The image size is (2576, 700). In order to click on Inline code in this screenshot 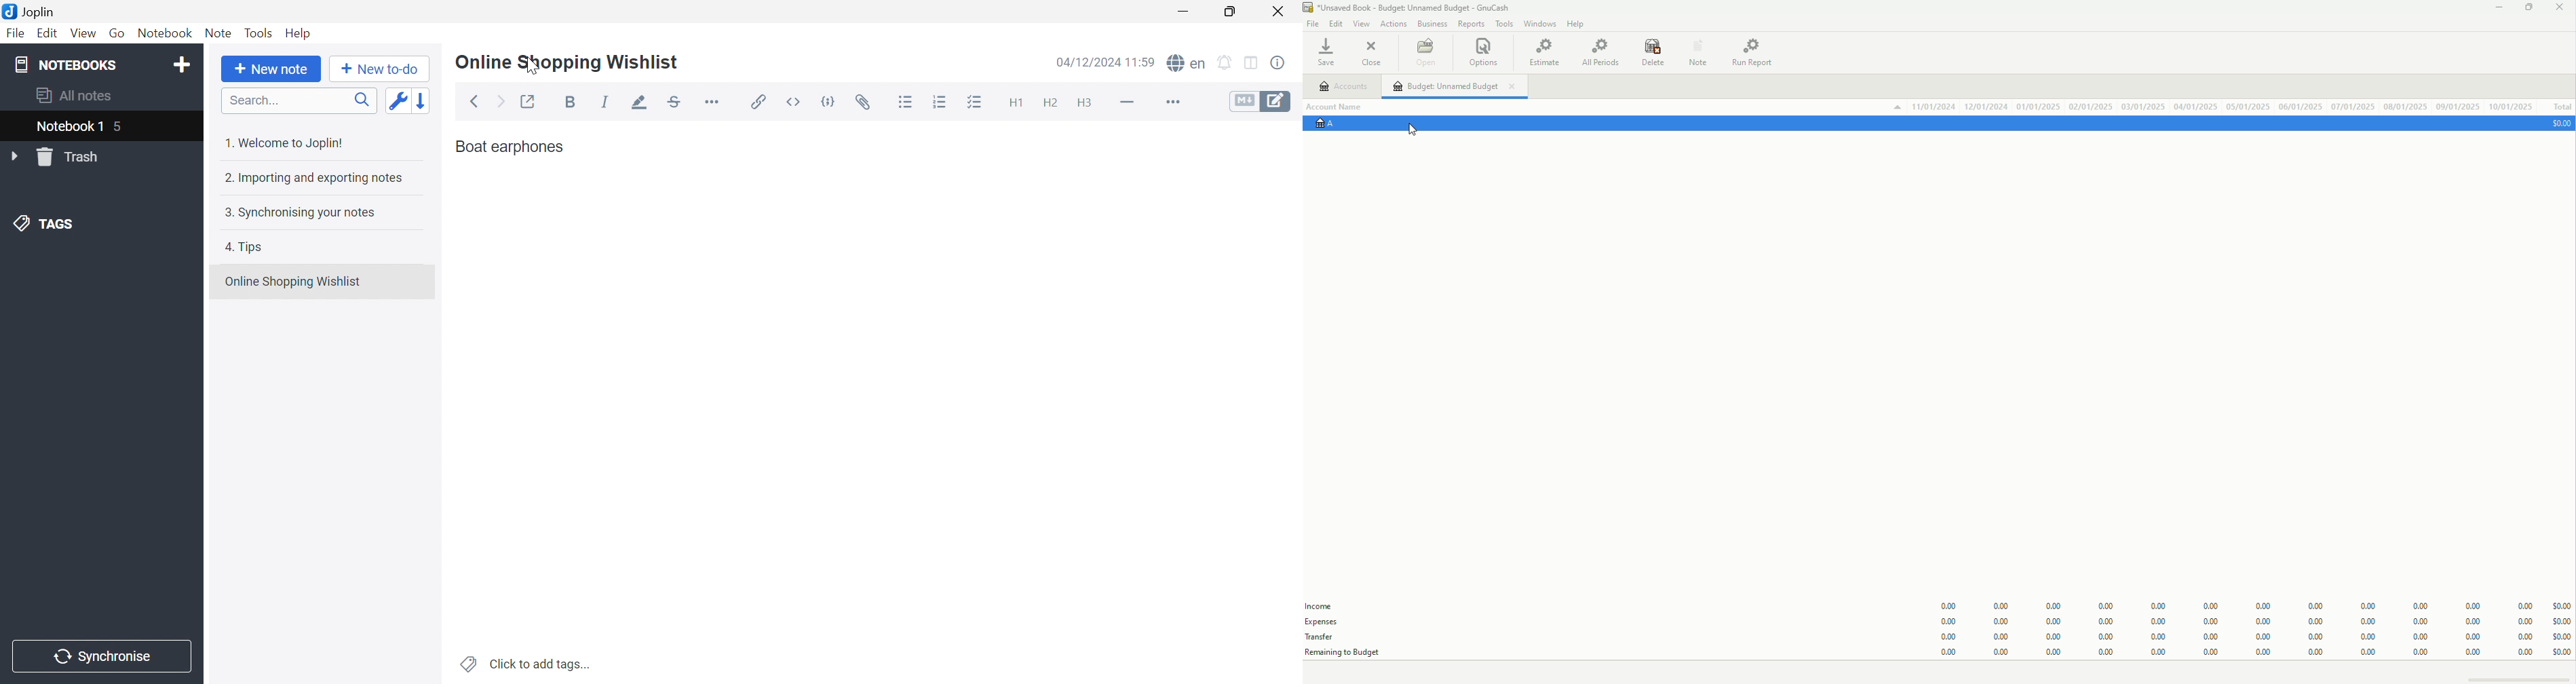, I will do `click(794, 101)`.